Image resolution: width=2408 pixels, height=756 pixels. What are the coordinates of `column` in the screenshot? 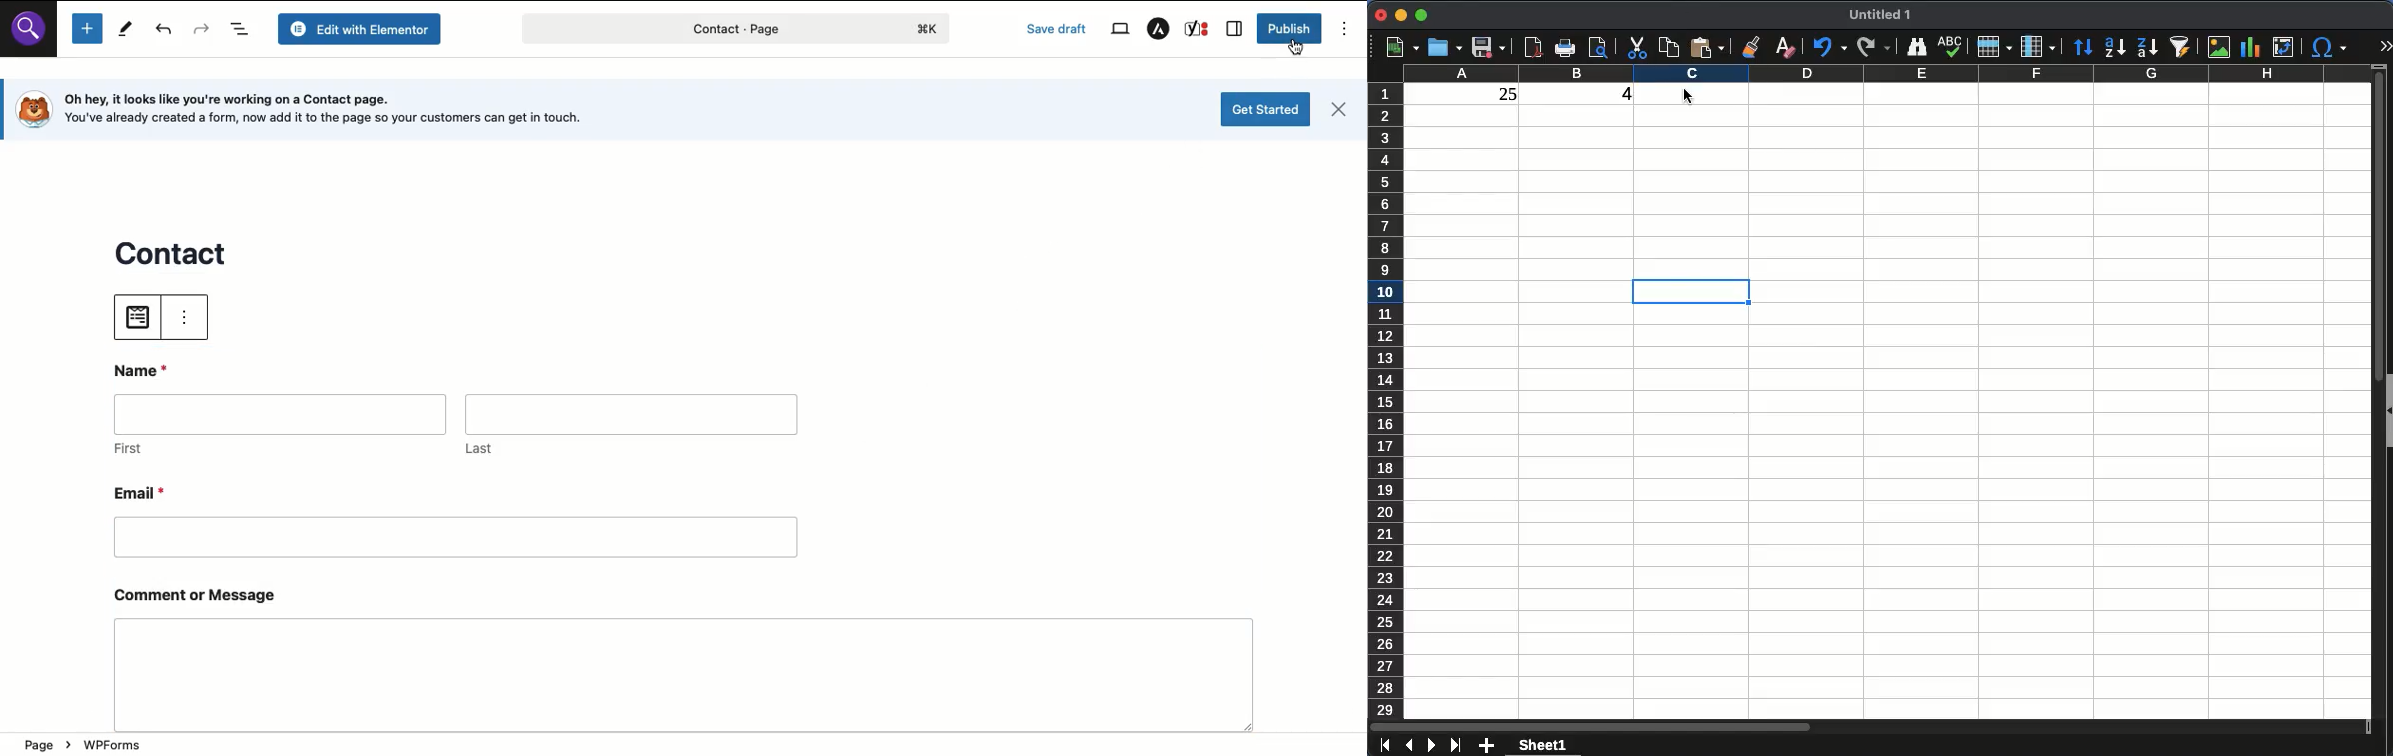 It's located at (2038, 45).